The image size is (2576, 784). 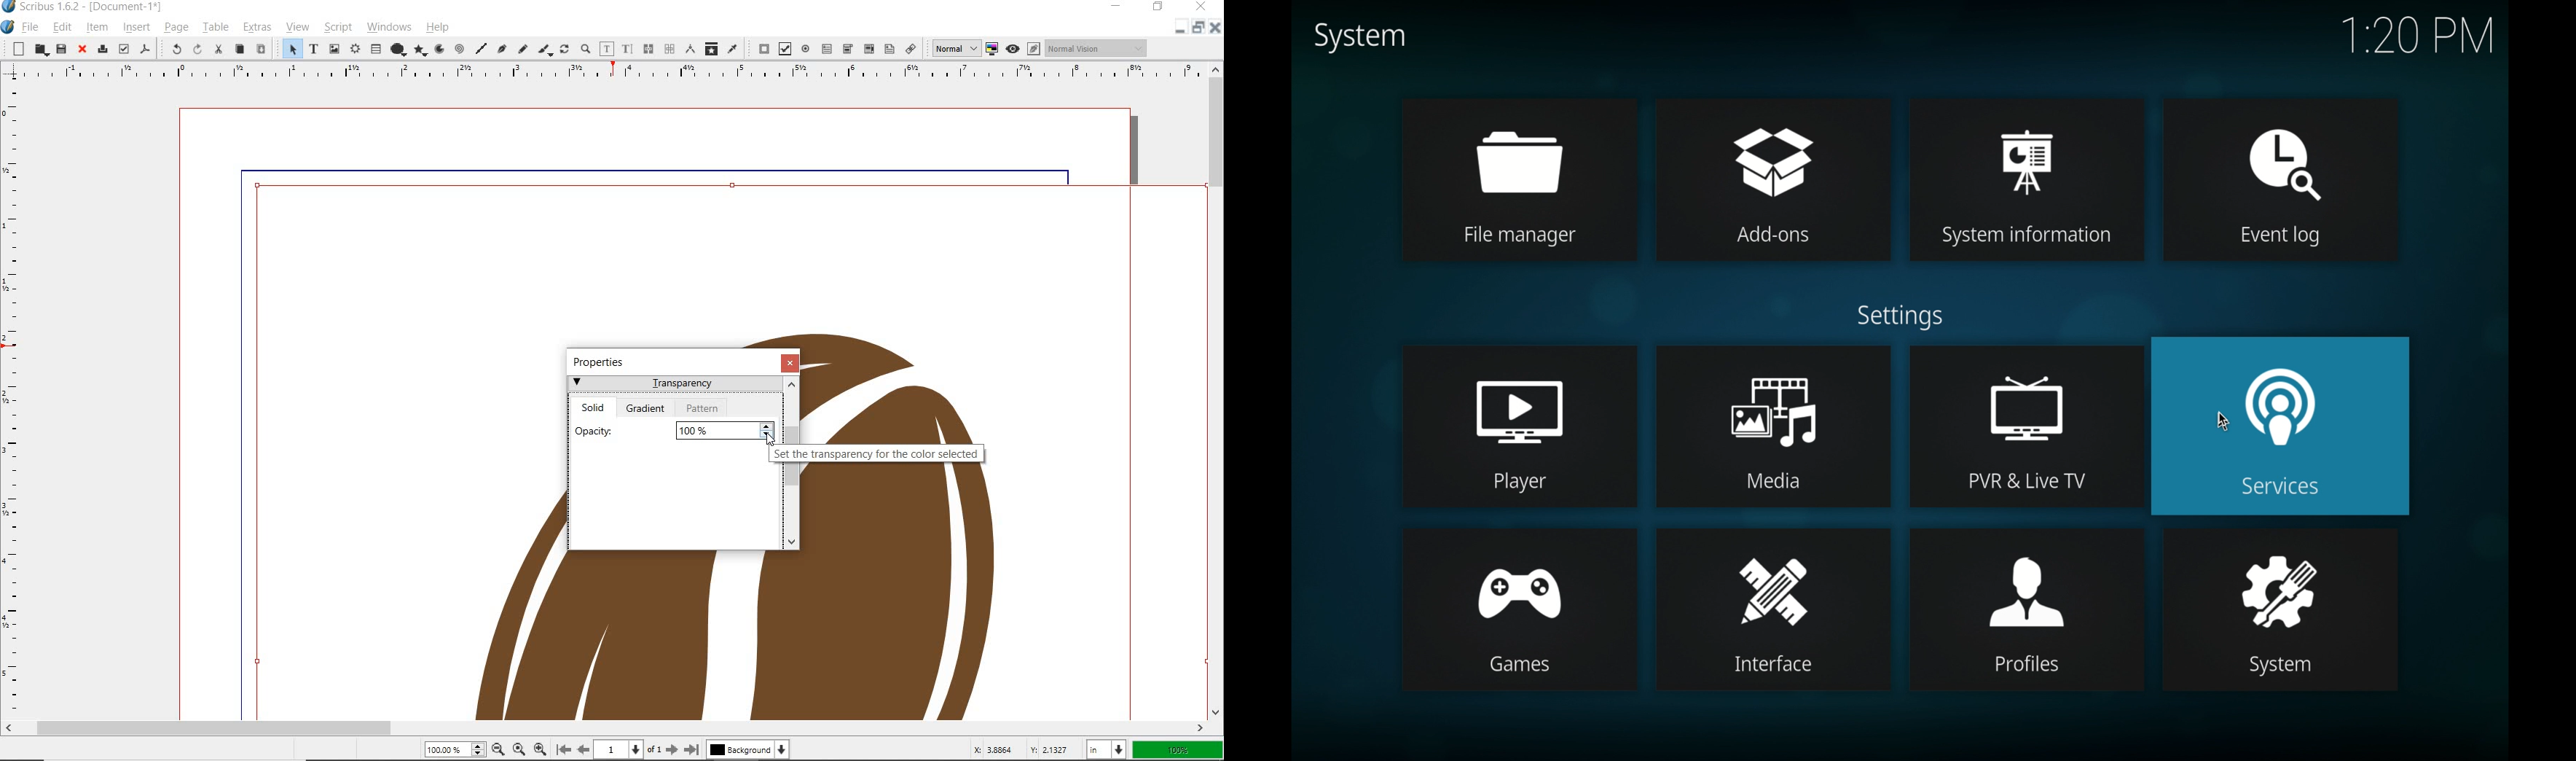 I want to click on freehand line, so click(x=522, y=48).